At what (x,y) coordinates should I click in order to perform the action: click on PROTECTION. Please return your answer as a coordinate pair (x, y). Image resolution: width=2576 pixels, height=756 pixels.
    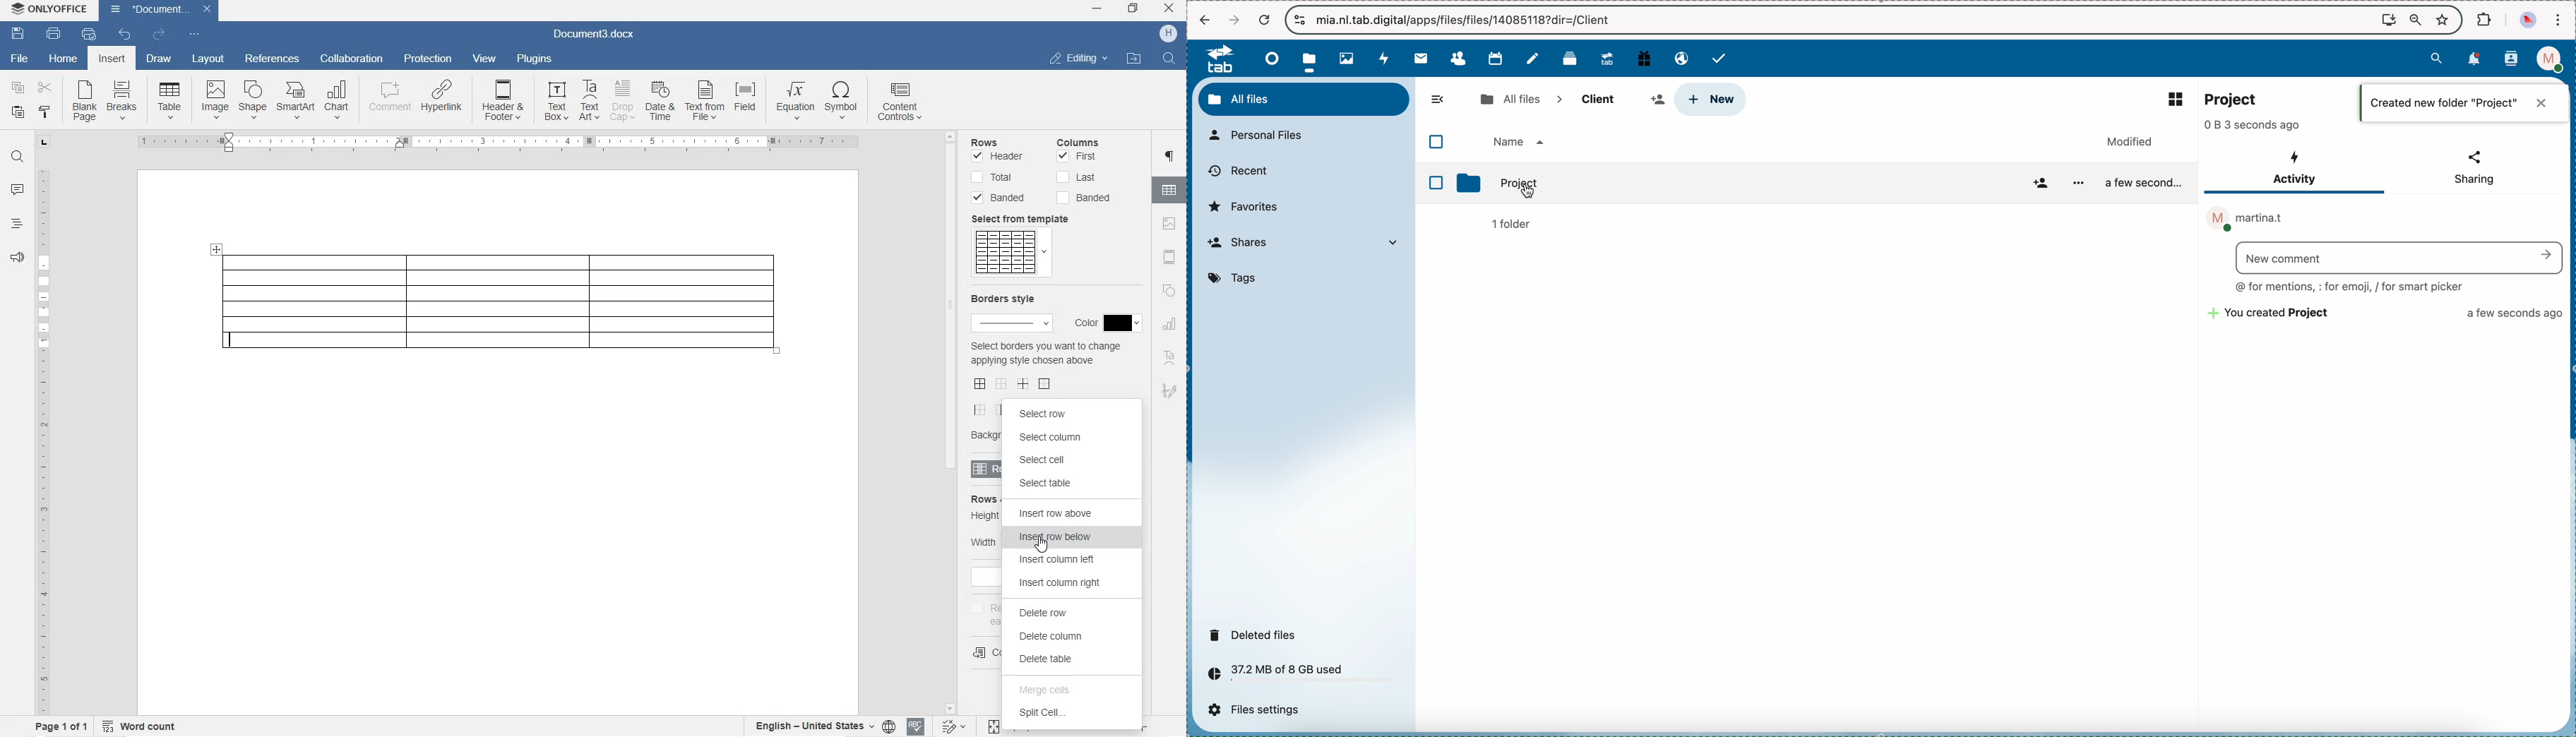
    Looking at the image, I should click on (429, 59).